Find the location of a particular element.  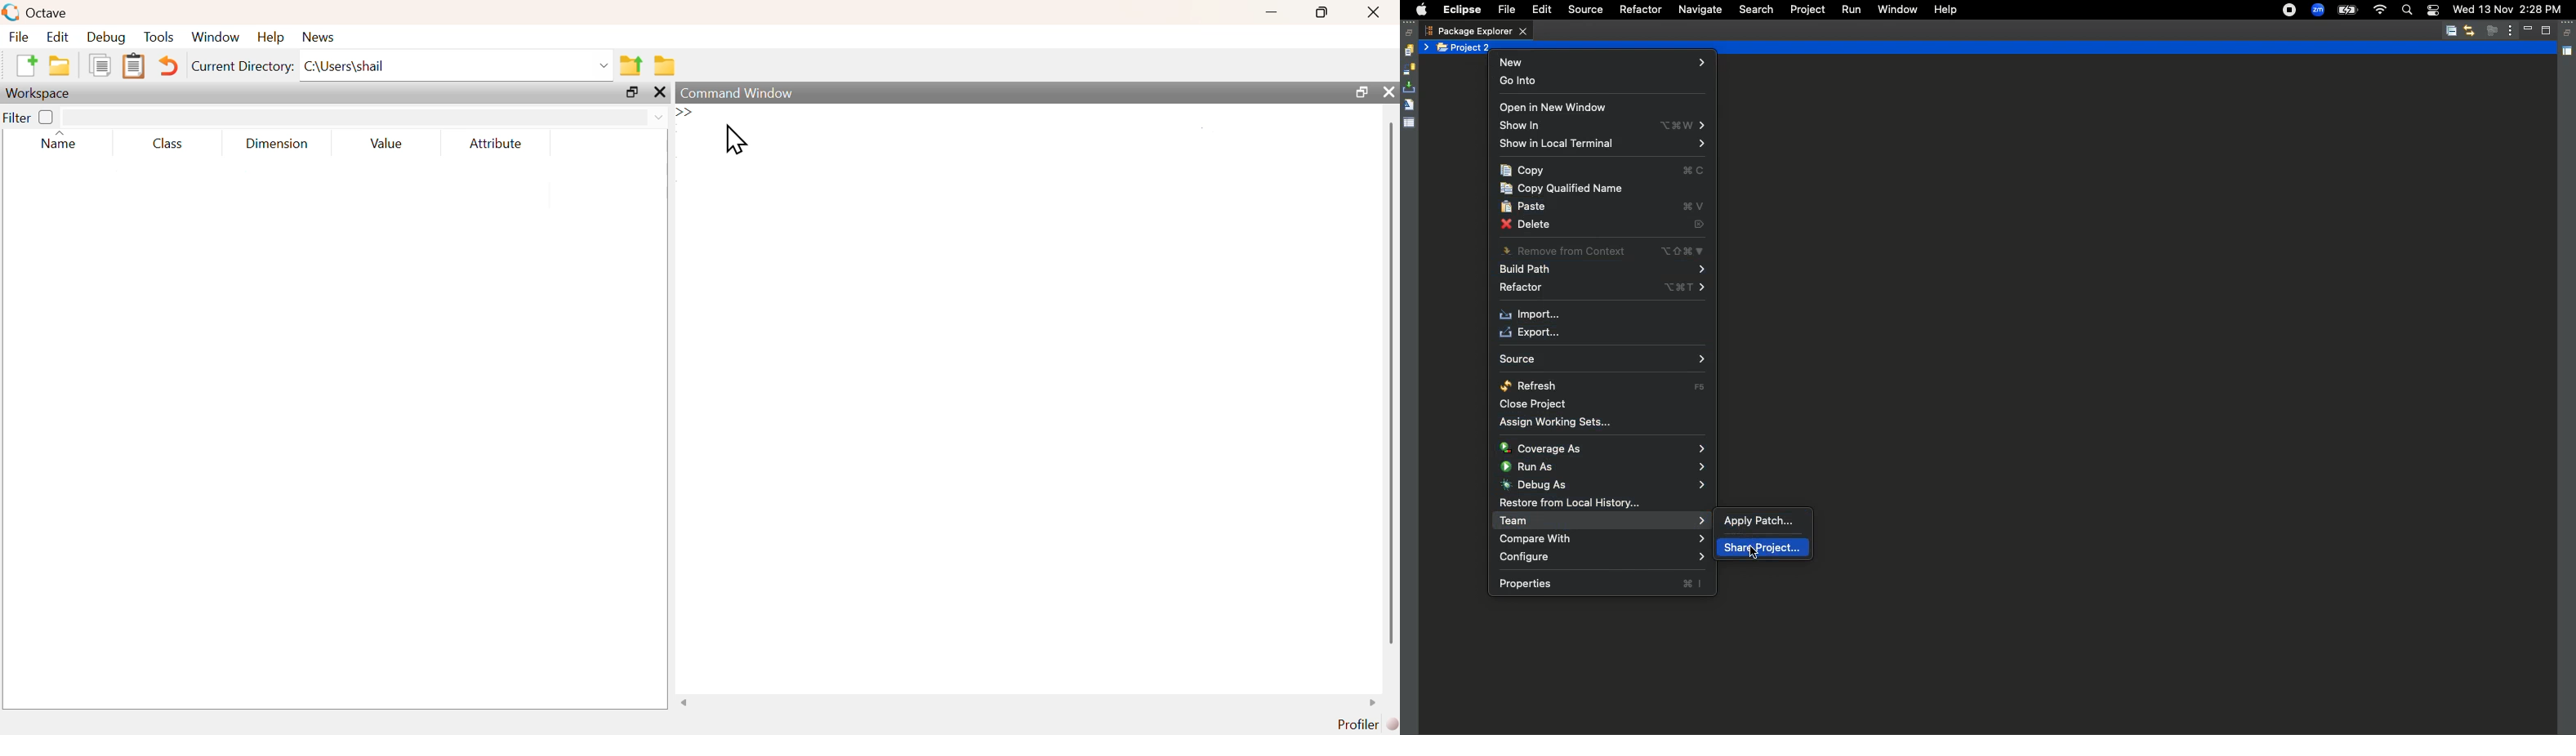

Command Window is located at coordinates (737, 93).